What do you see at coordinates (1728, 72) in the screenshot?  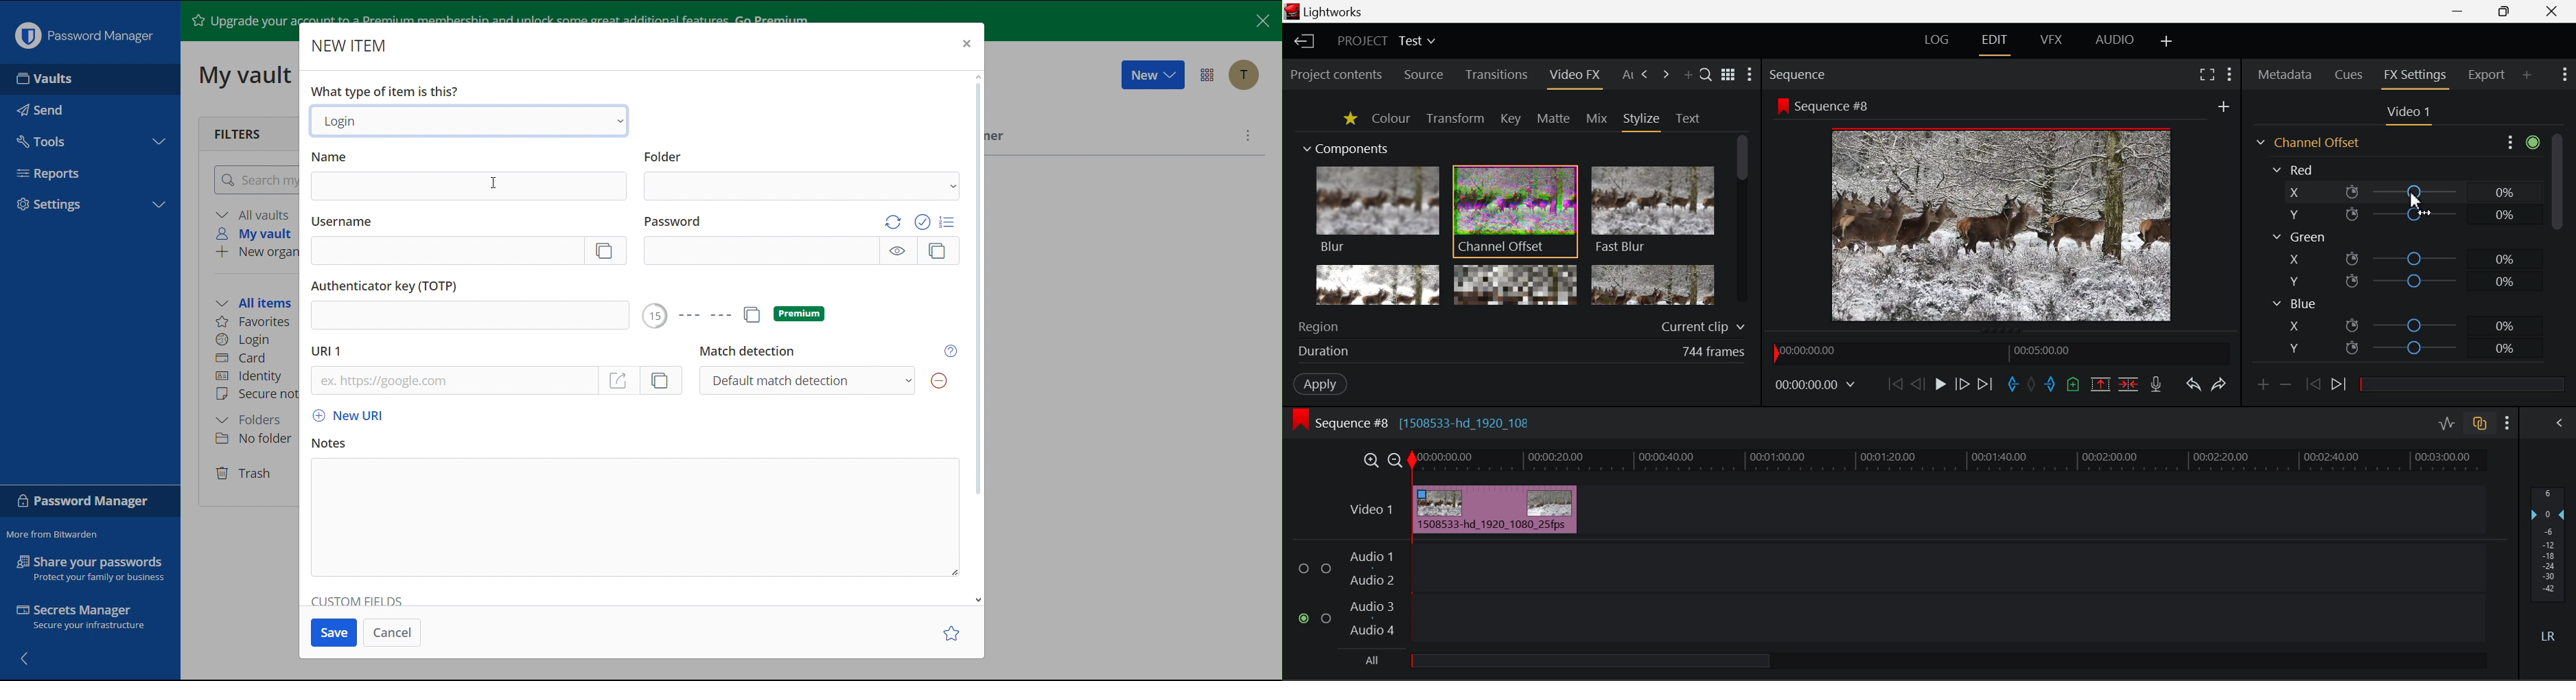 I see `Toggle between title and list view` at bounding box center [1728, 72].